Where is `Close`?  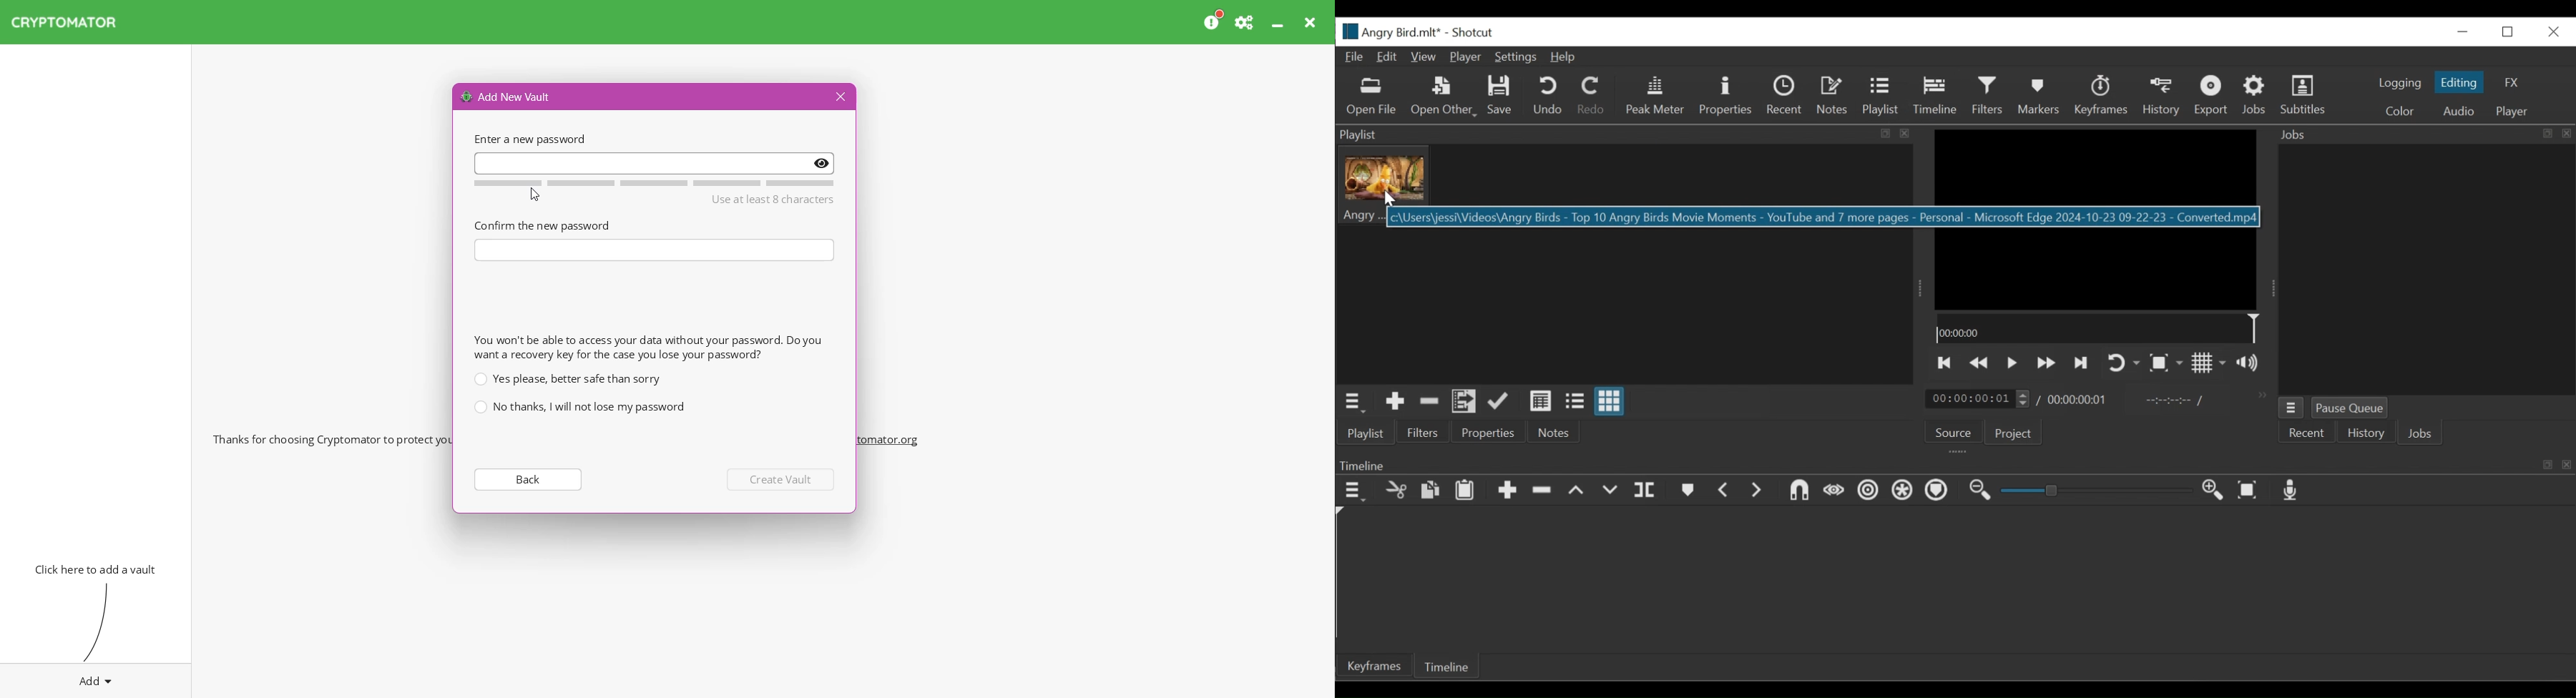
Close is located at coordinates (838, 97).